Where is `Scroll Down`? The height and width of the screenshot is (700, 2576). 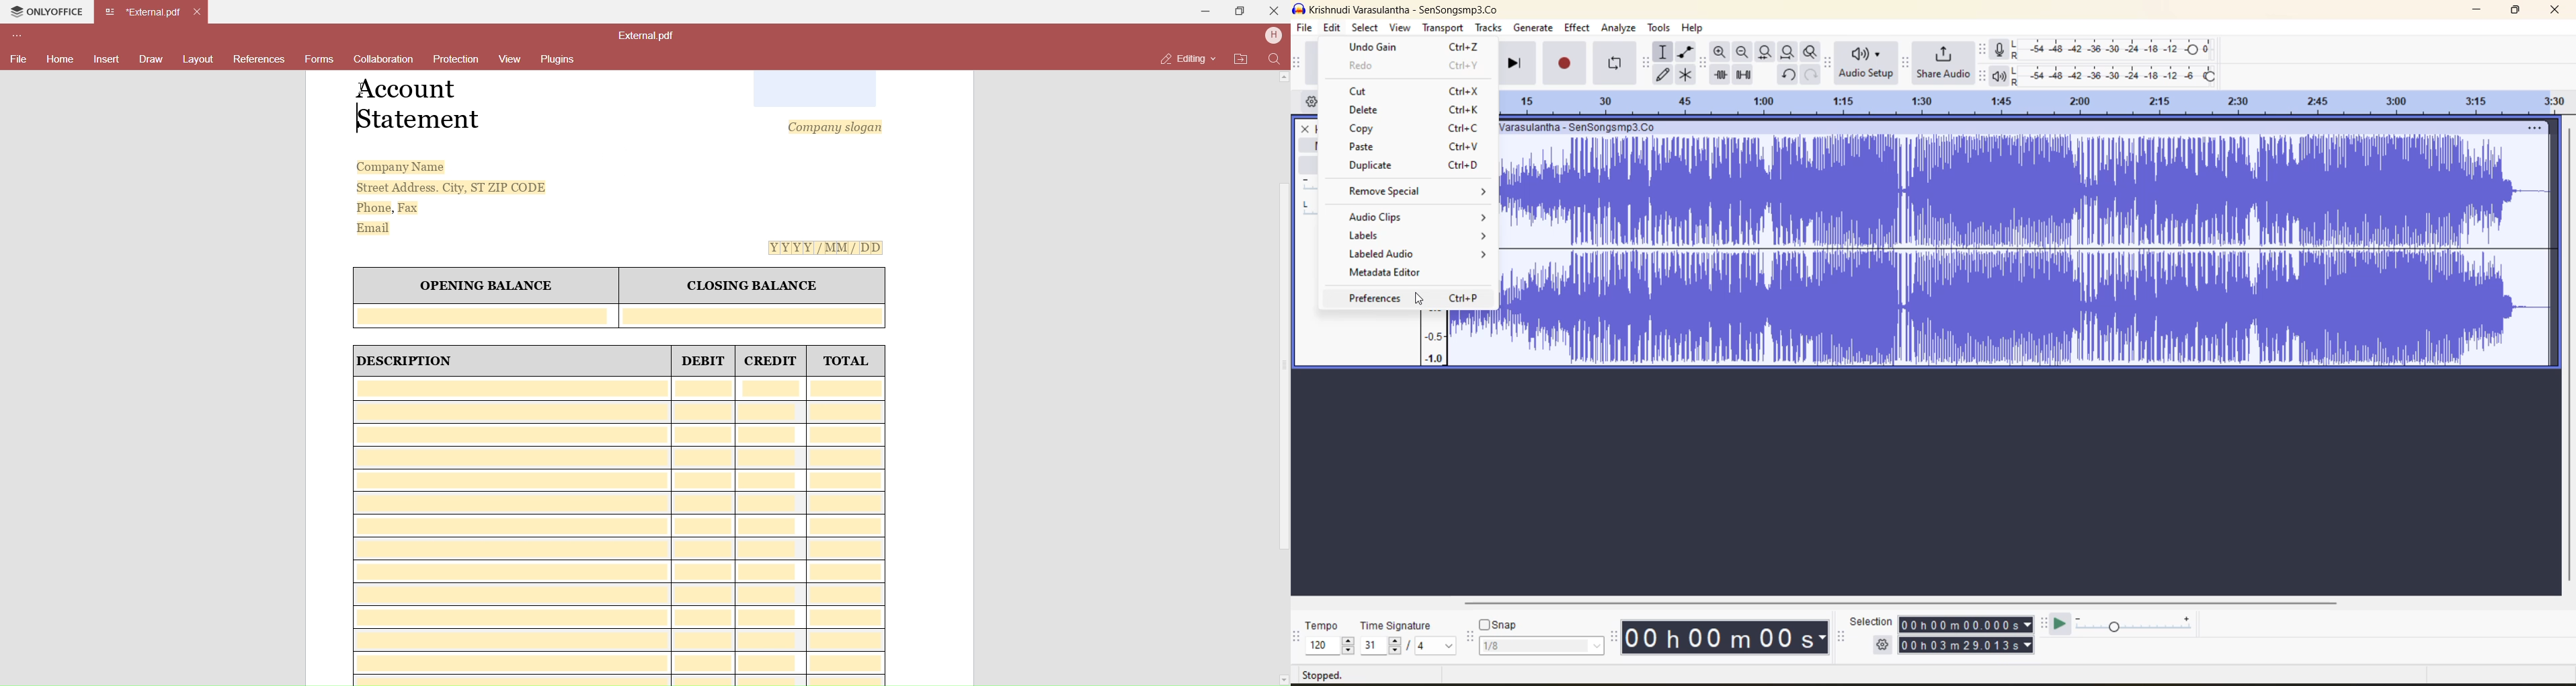
Scroll Down is located at coordinates (1281, 678).